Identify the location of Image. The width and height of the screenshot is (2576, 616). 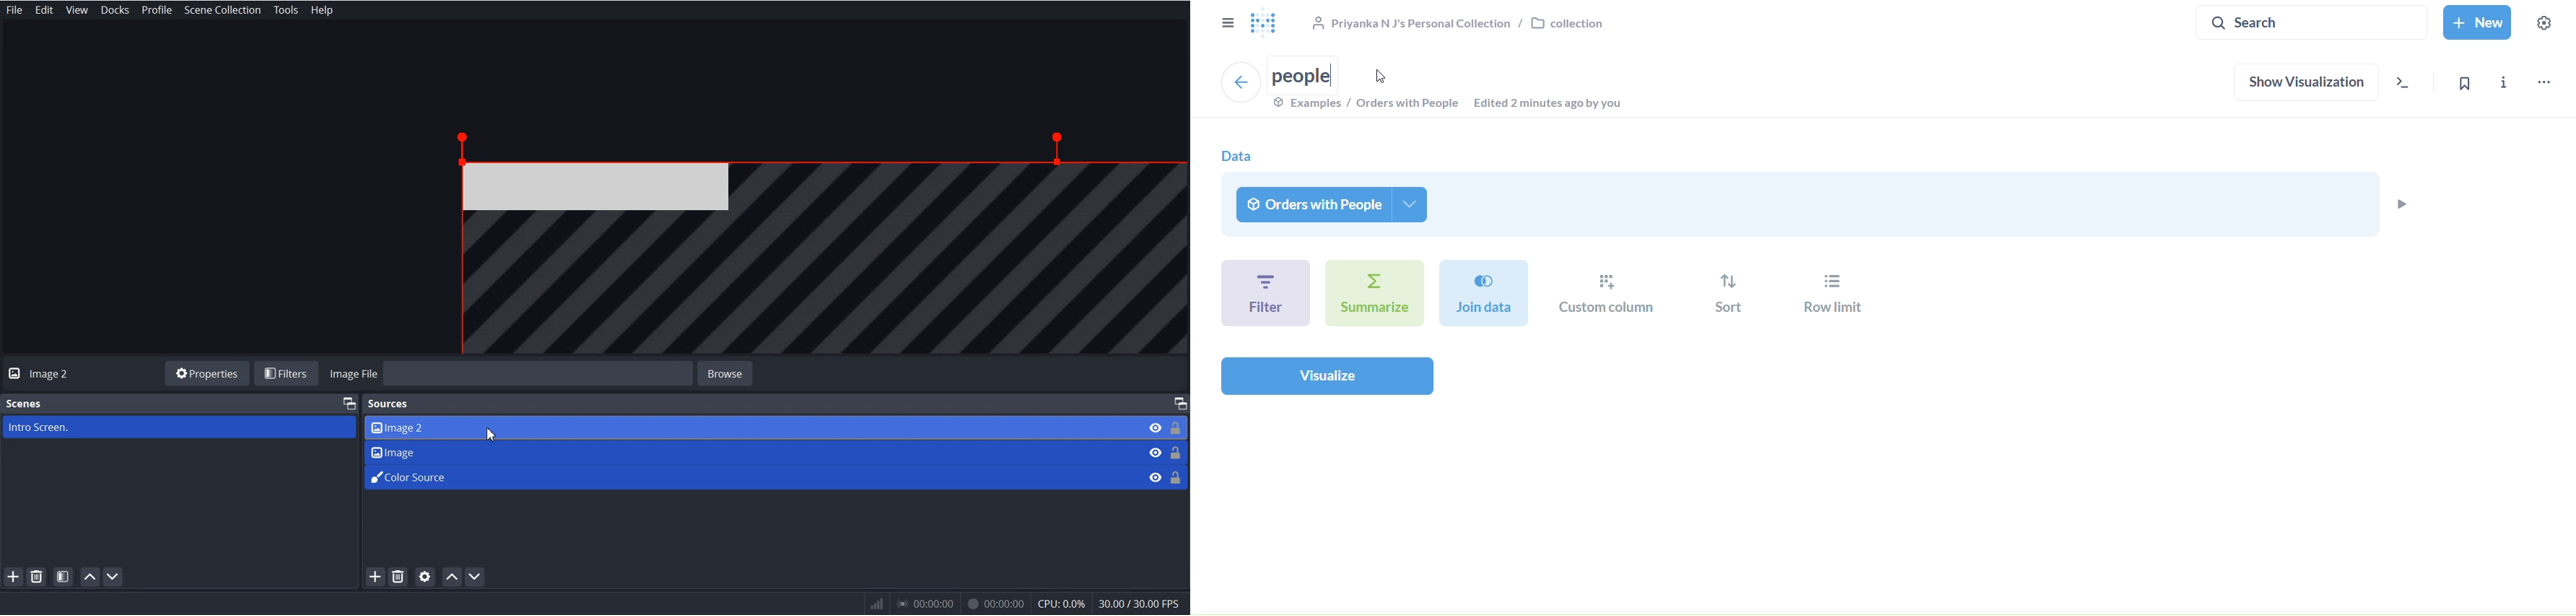
(748, 450).